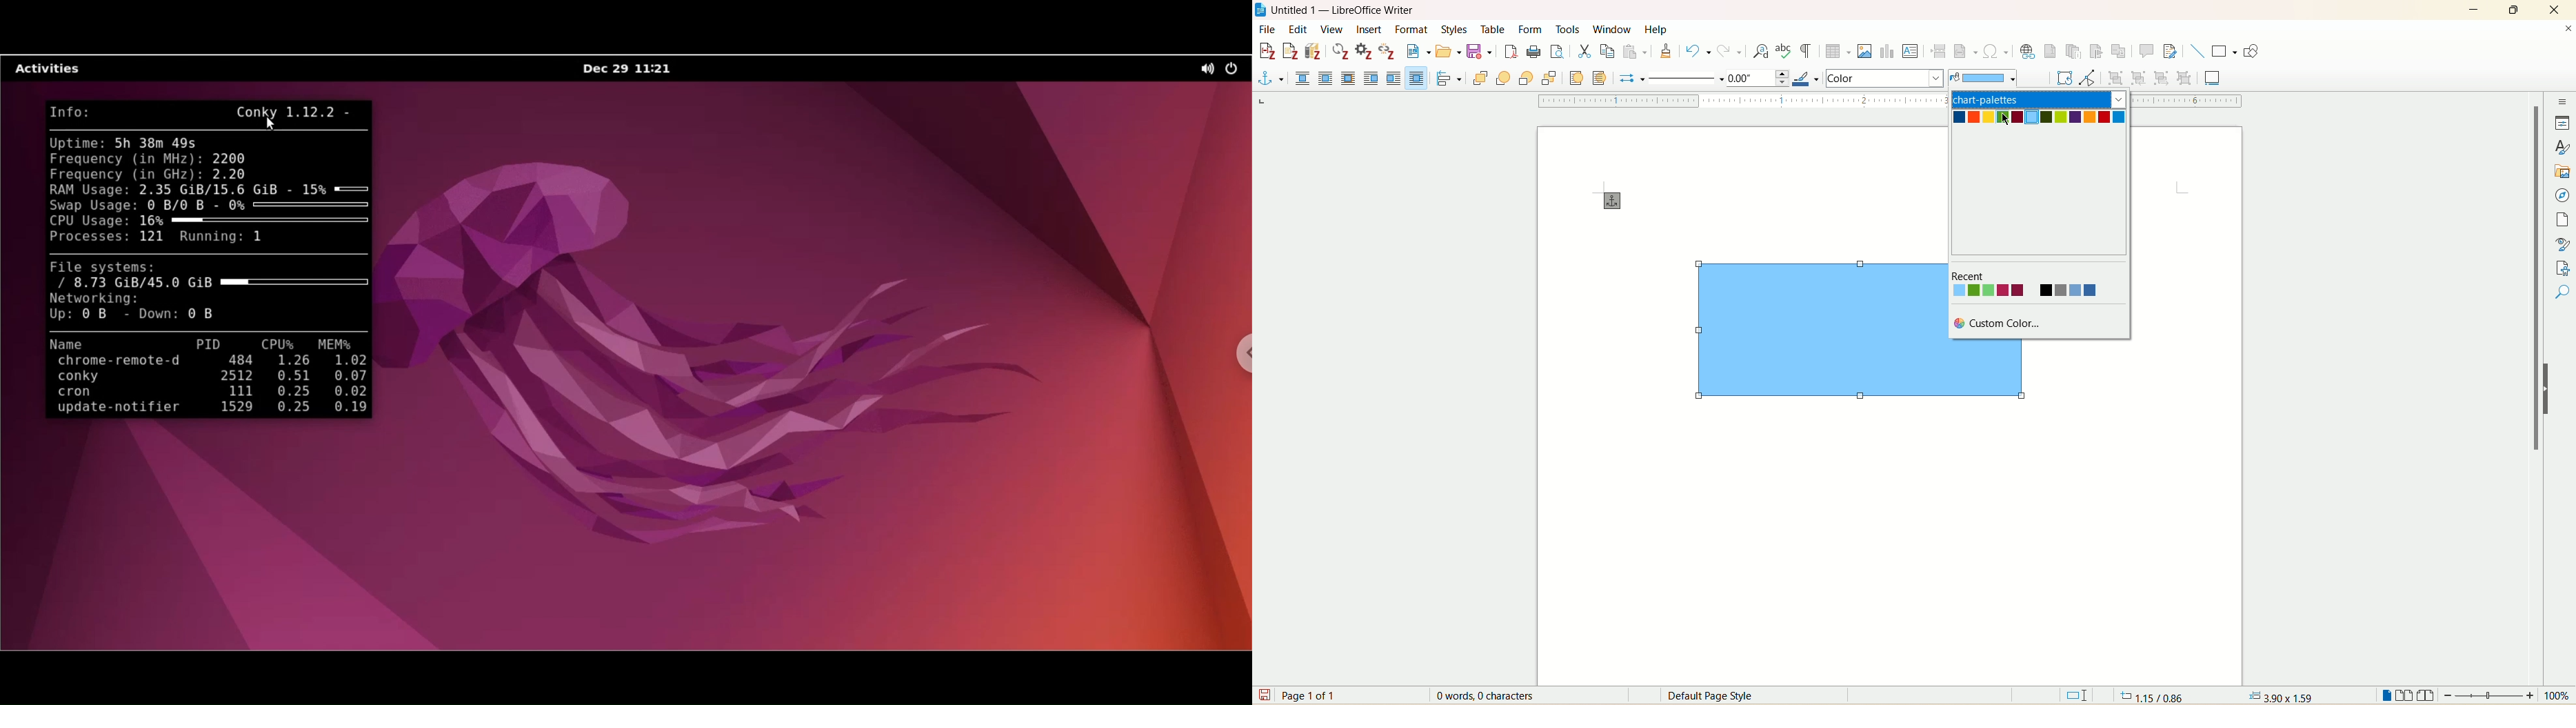 Image resolution: width=2576 pixels, height=728 pixels. Describe the element at coordinates (1269, 29) in the screenshot. I see `file` at that location.